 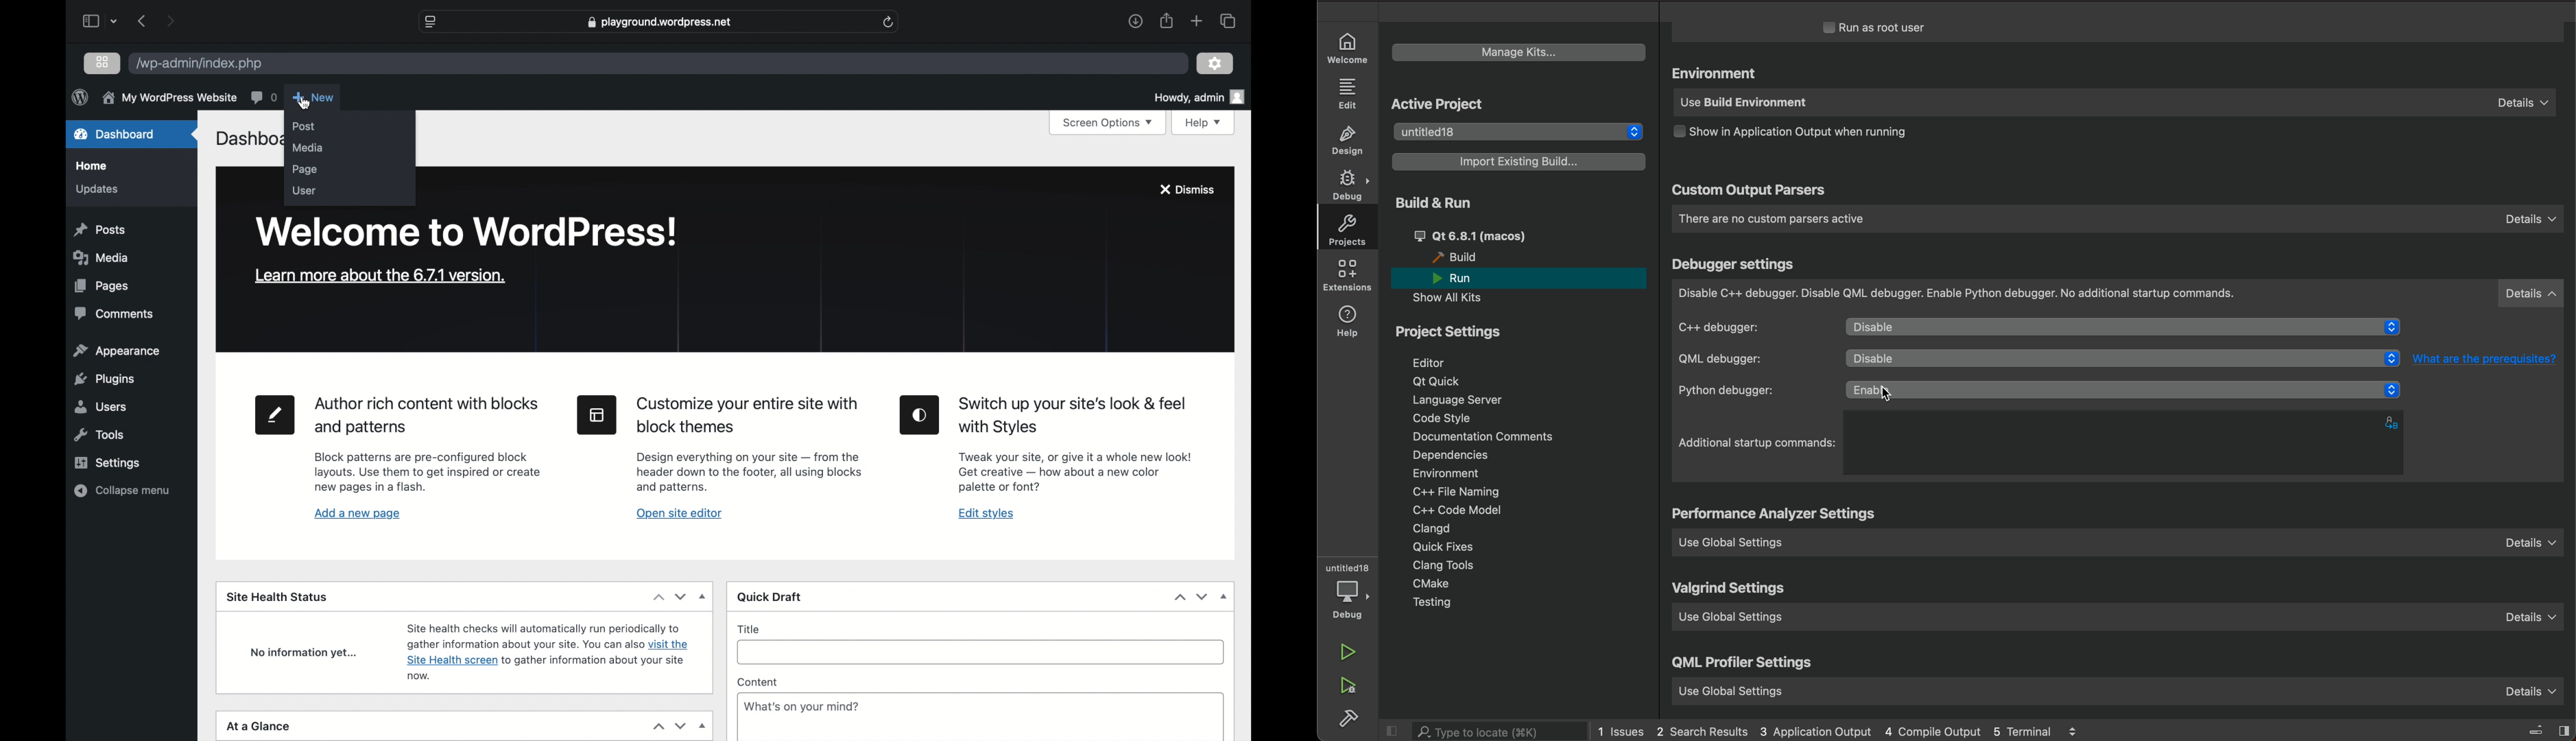 What do you see at coordinates (313, 97) in the screenshot?
I see `new` at bounding box center [313, 97].